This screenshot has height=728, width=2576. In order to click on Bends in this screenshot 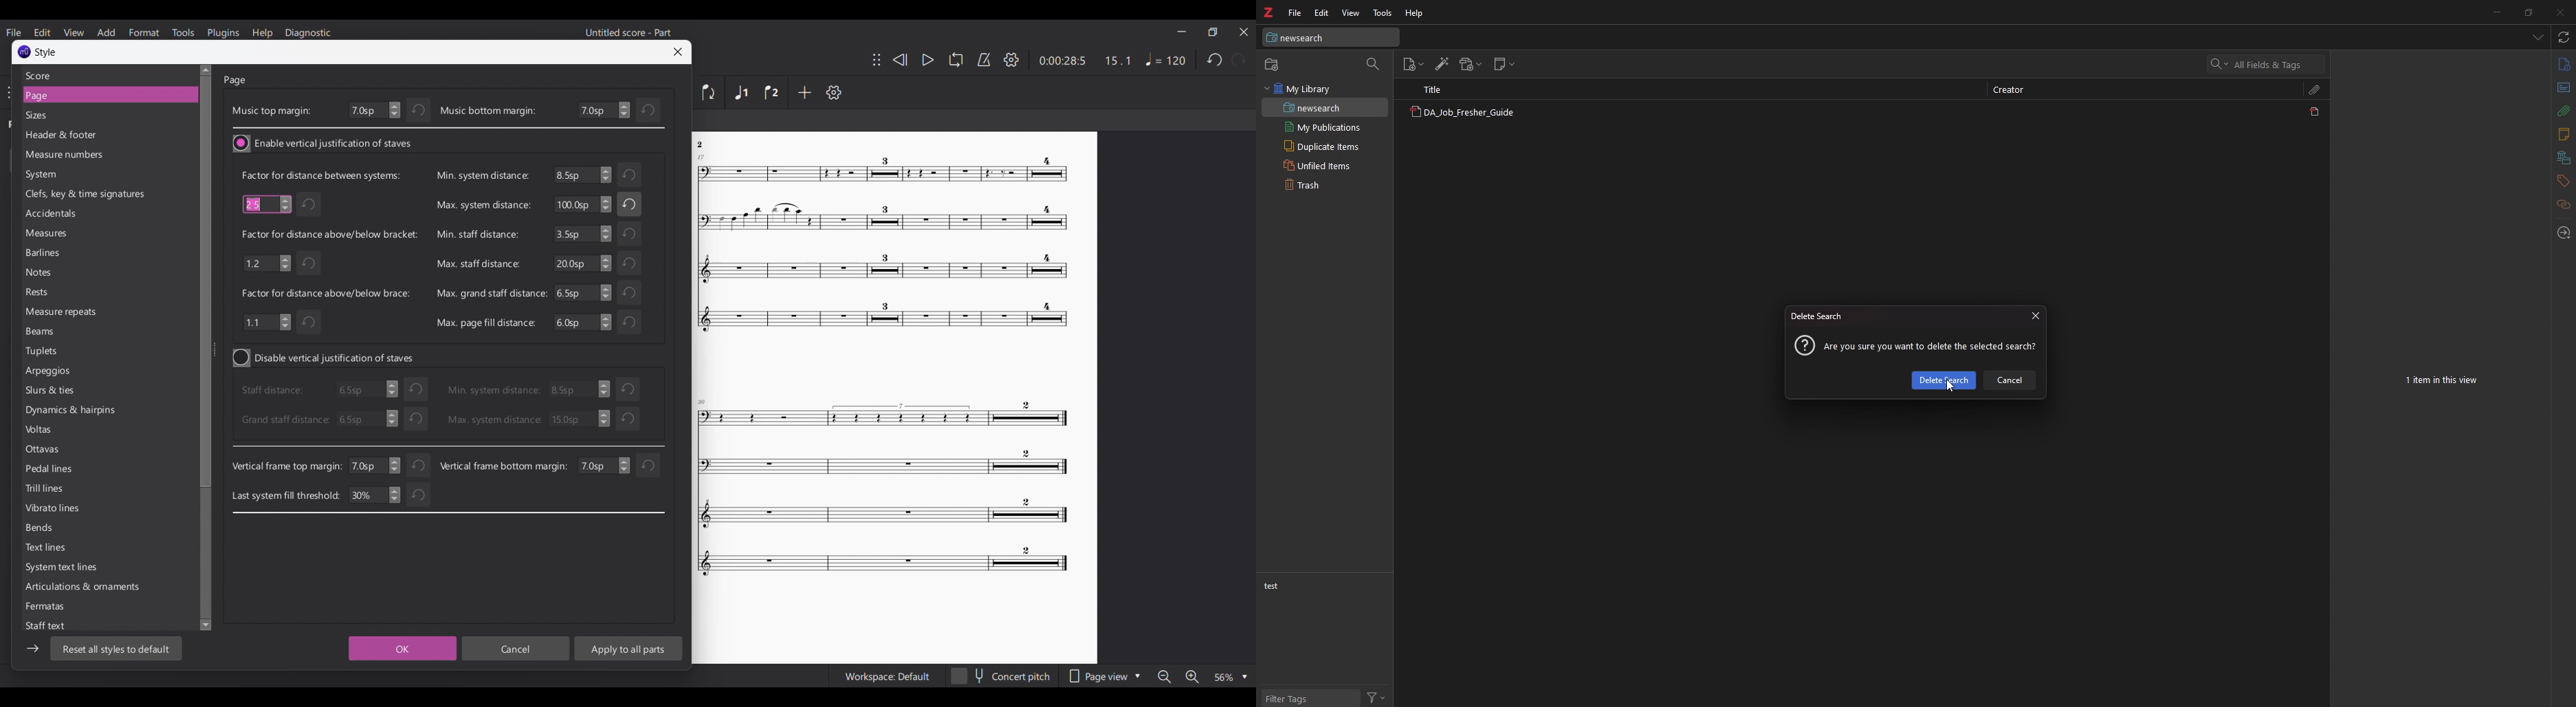, I will do `click(69, 530)`.